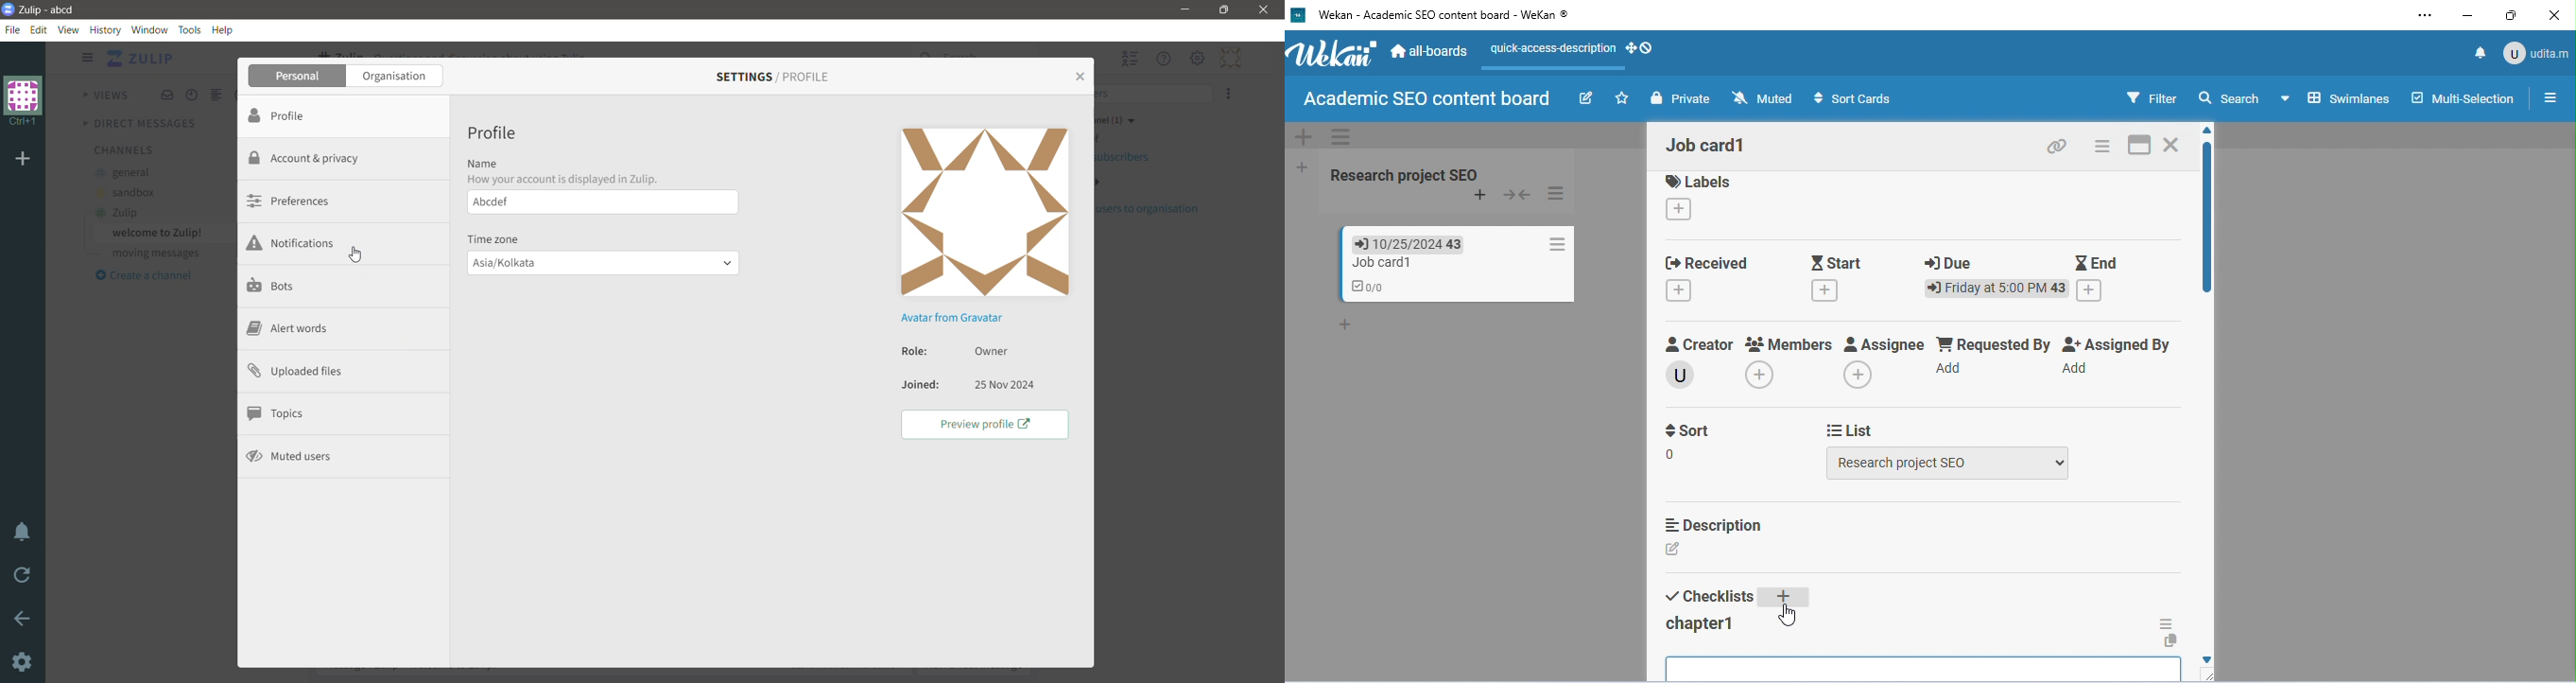 The height and width of the screenshot is (700, 2576). I want to click on Edit, so click(41, 30).